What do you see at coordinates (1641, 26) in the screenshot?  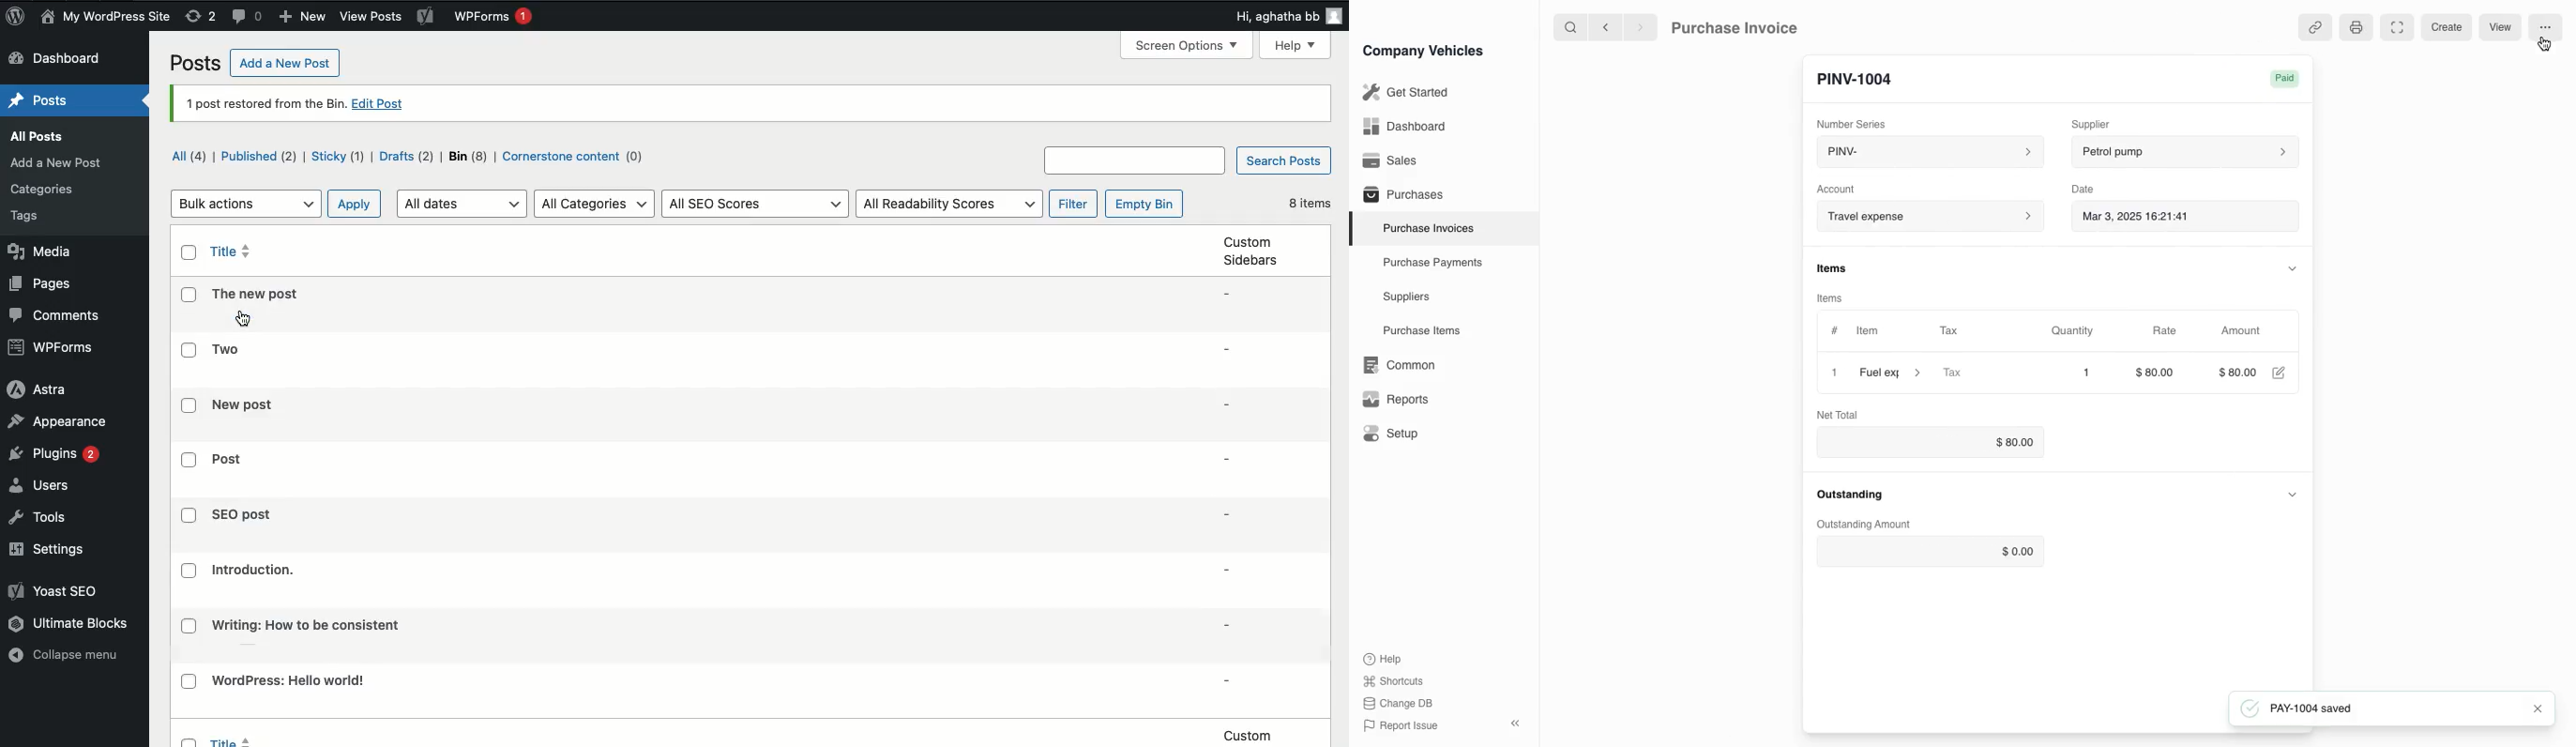 I see `next` at bounding box center [1641, 26].